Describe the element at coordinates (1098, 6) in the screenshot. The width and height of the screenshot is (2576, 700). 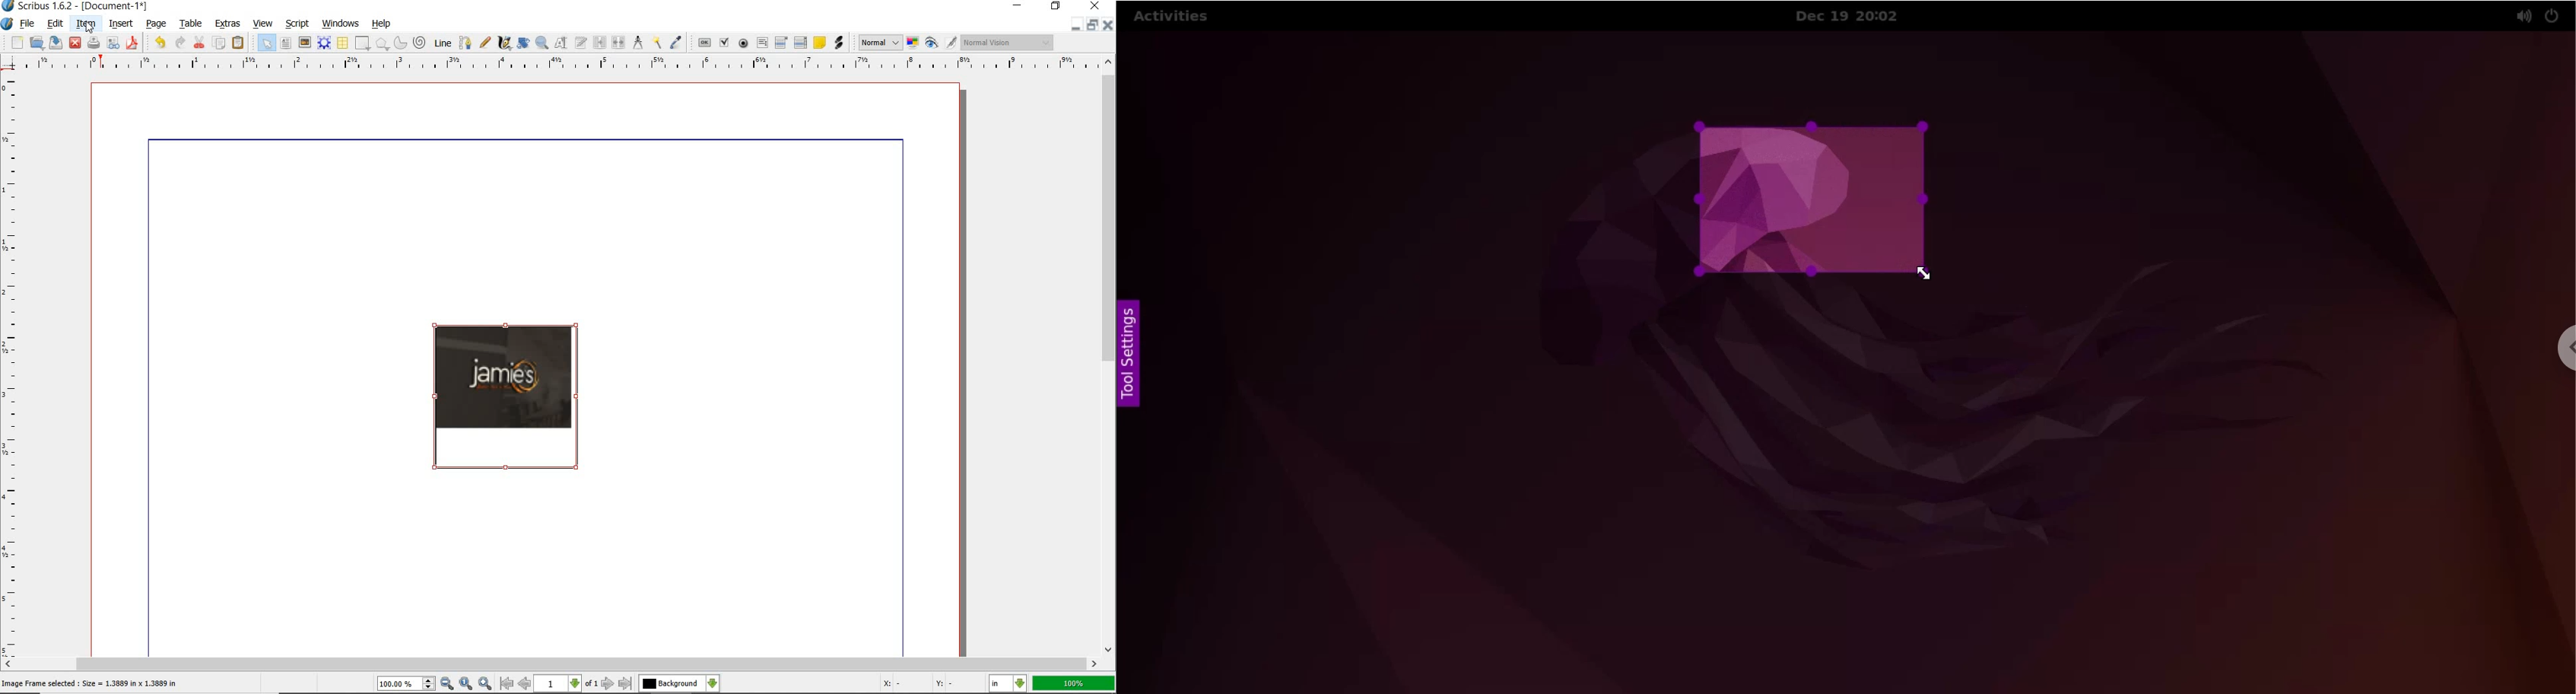
I see `close` at that location.